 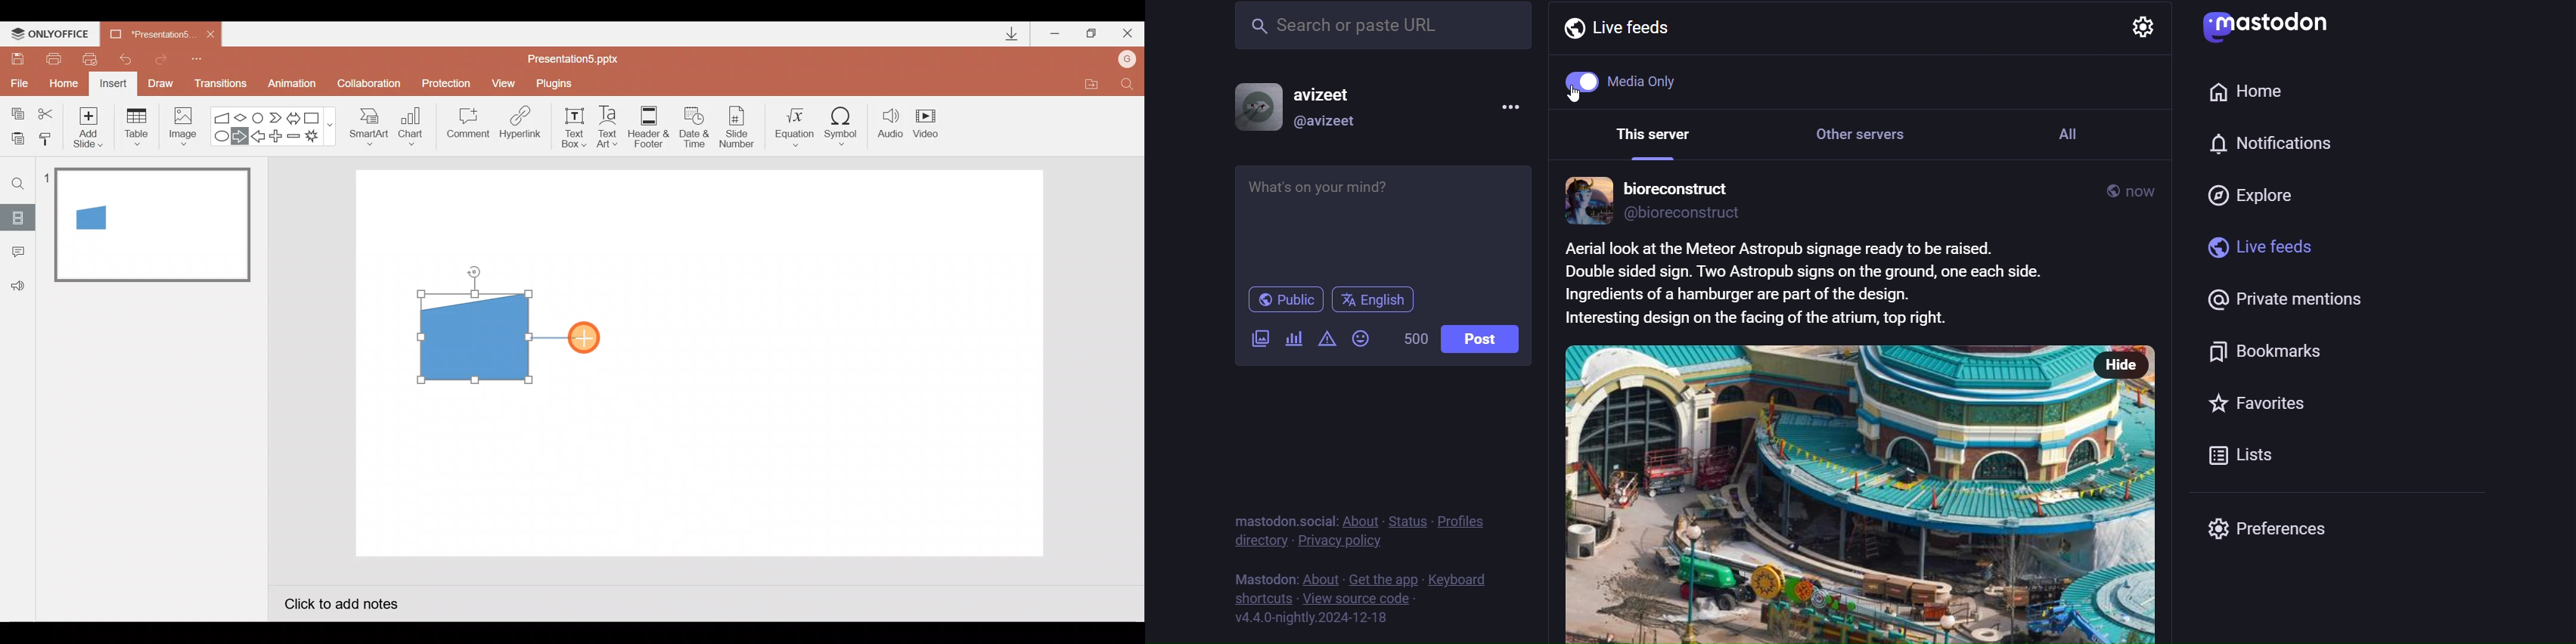 What do you see at coordinates (1382, 572) in the screenshot?
I see `get the app ` at bounding box center [1382, 572].